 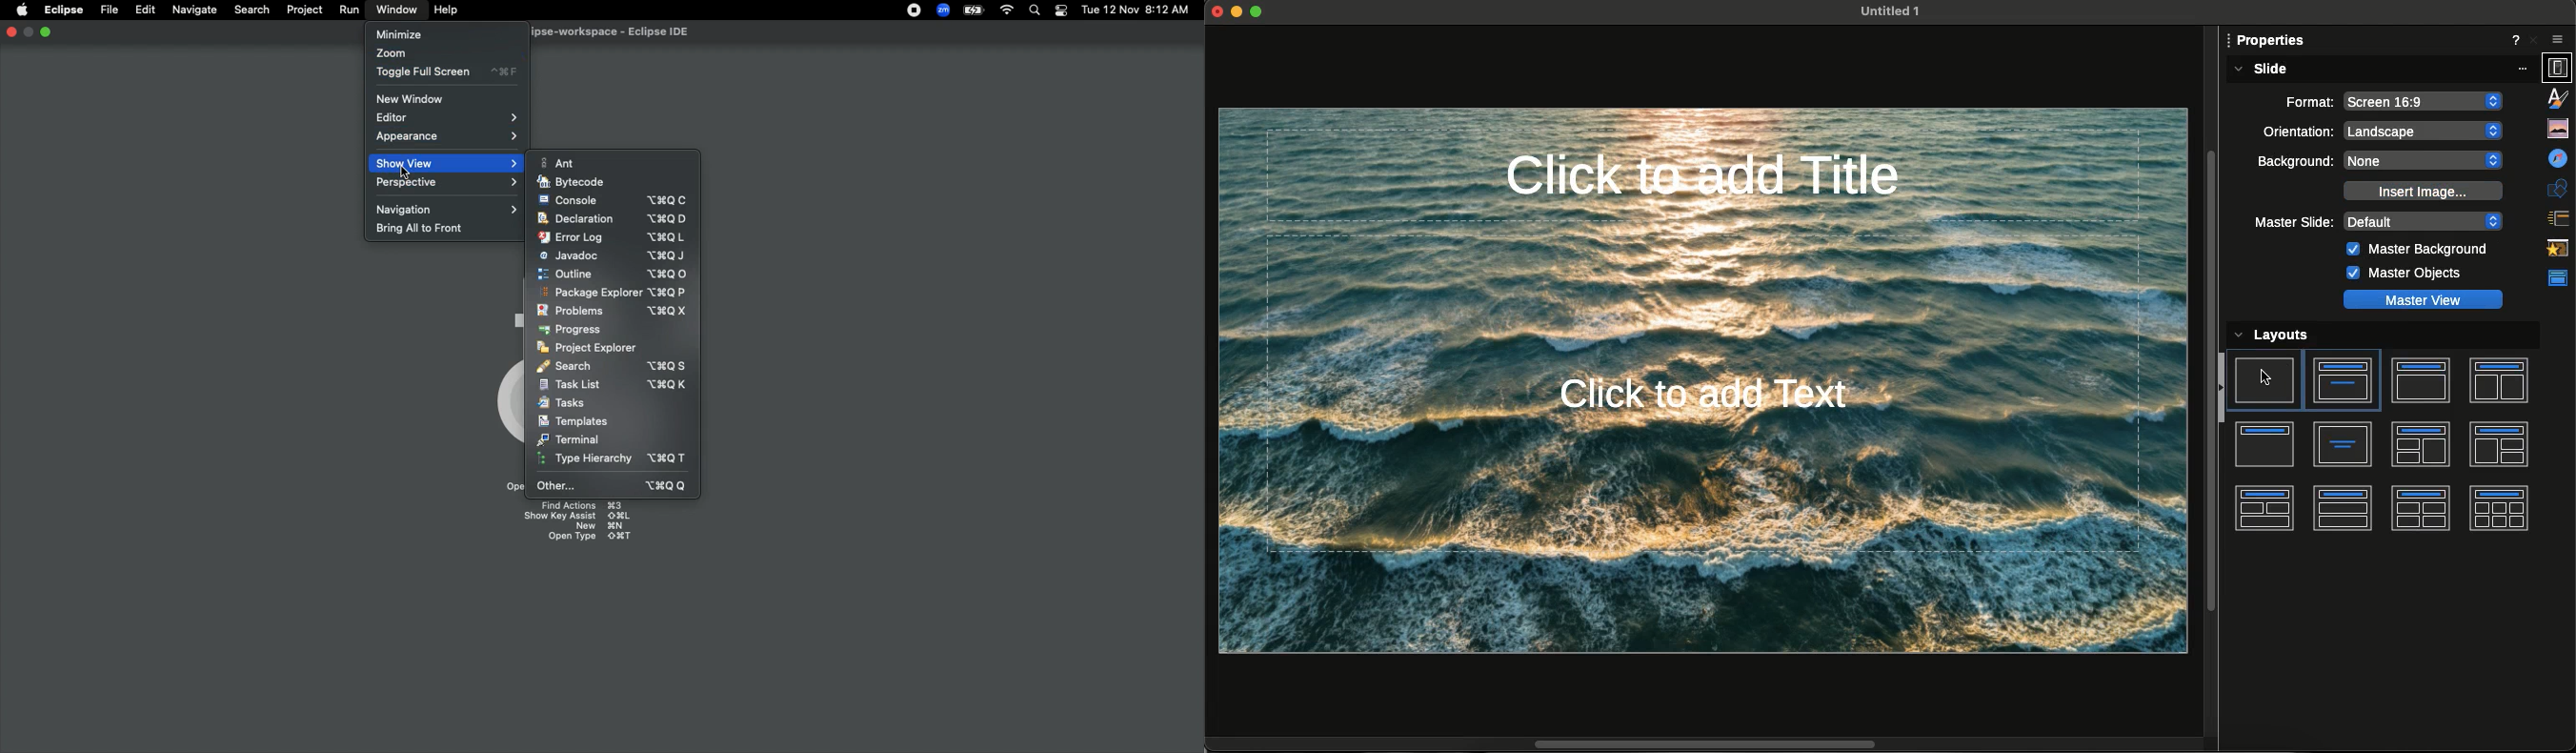 I want to click on Expand, so click(x=1257, y=11).